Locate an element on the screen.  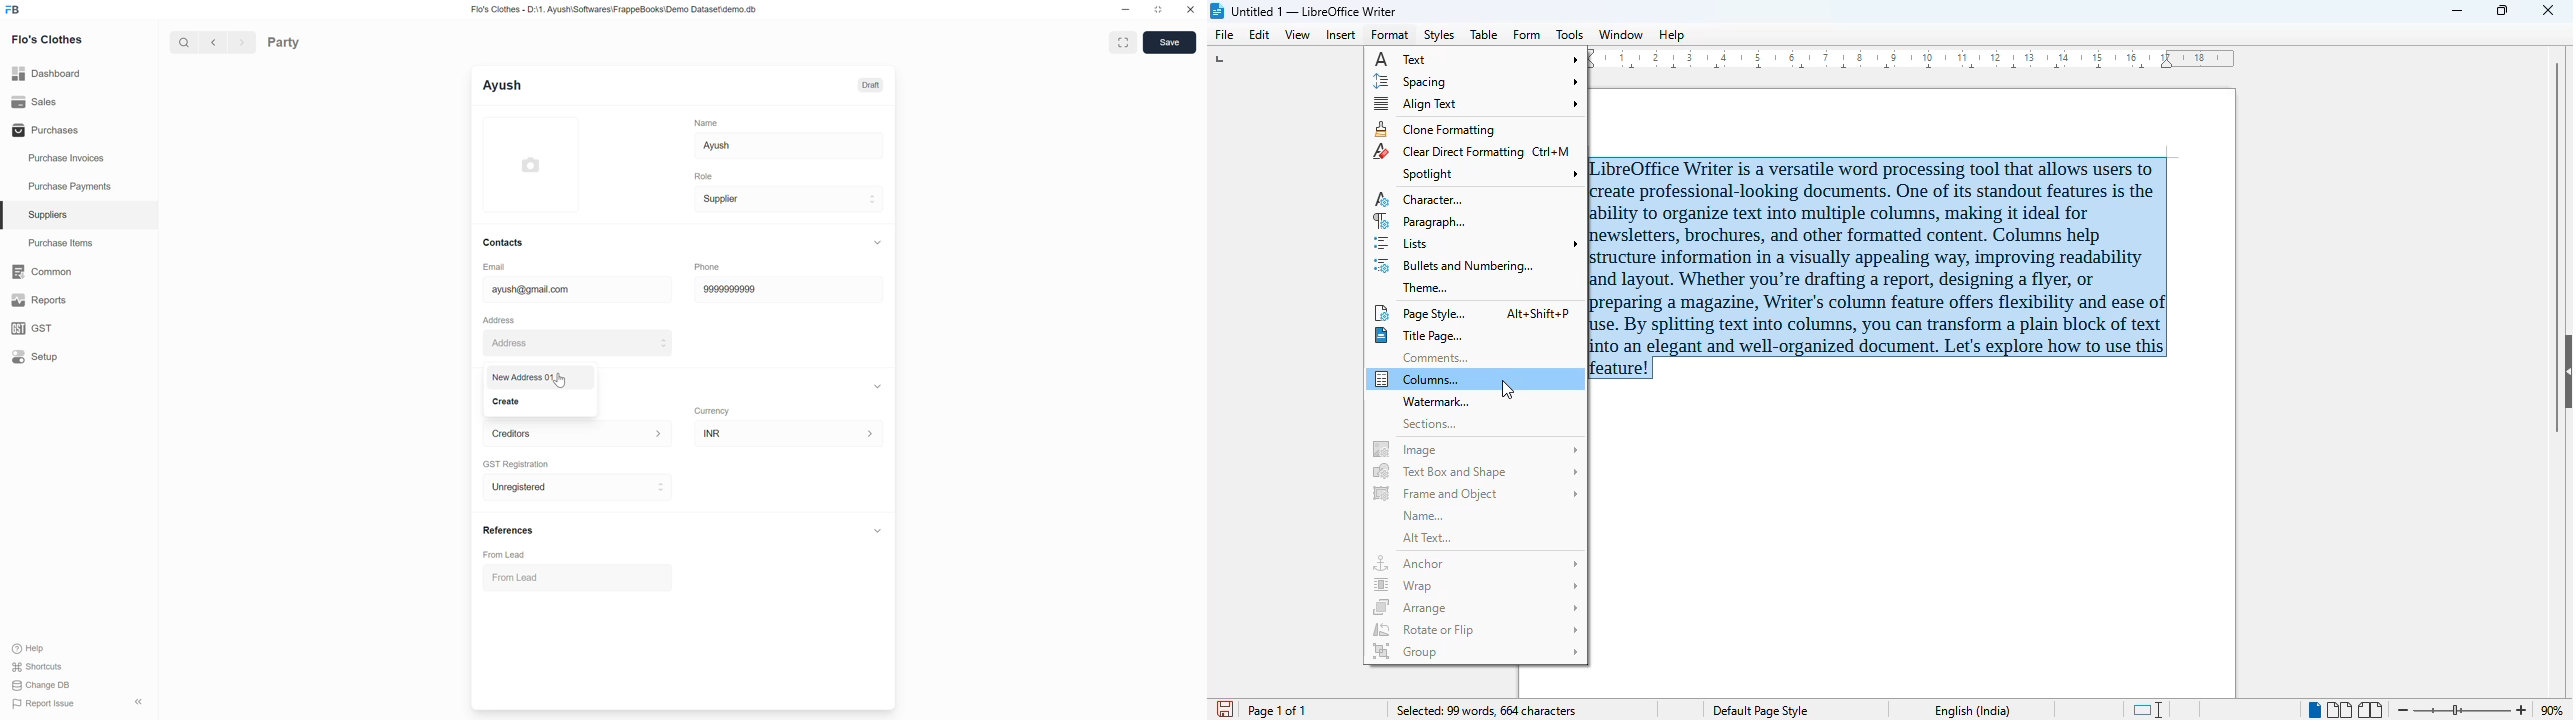
single-page view is located at coordinates (2313, 710).